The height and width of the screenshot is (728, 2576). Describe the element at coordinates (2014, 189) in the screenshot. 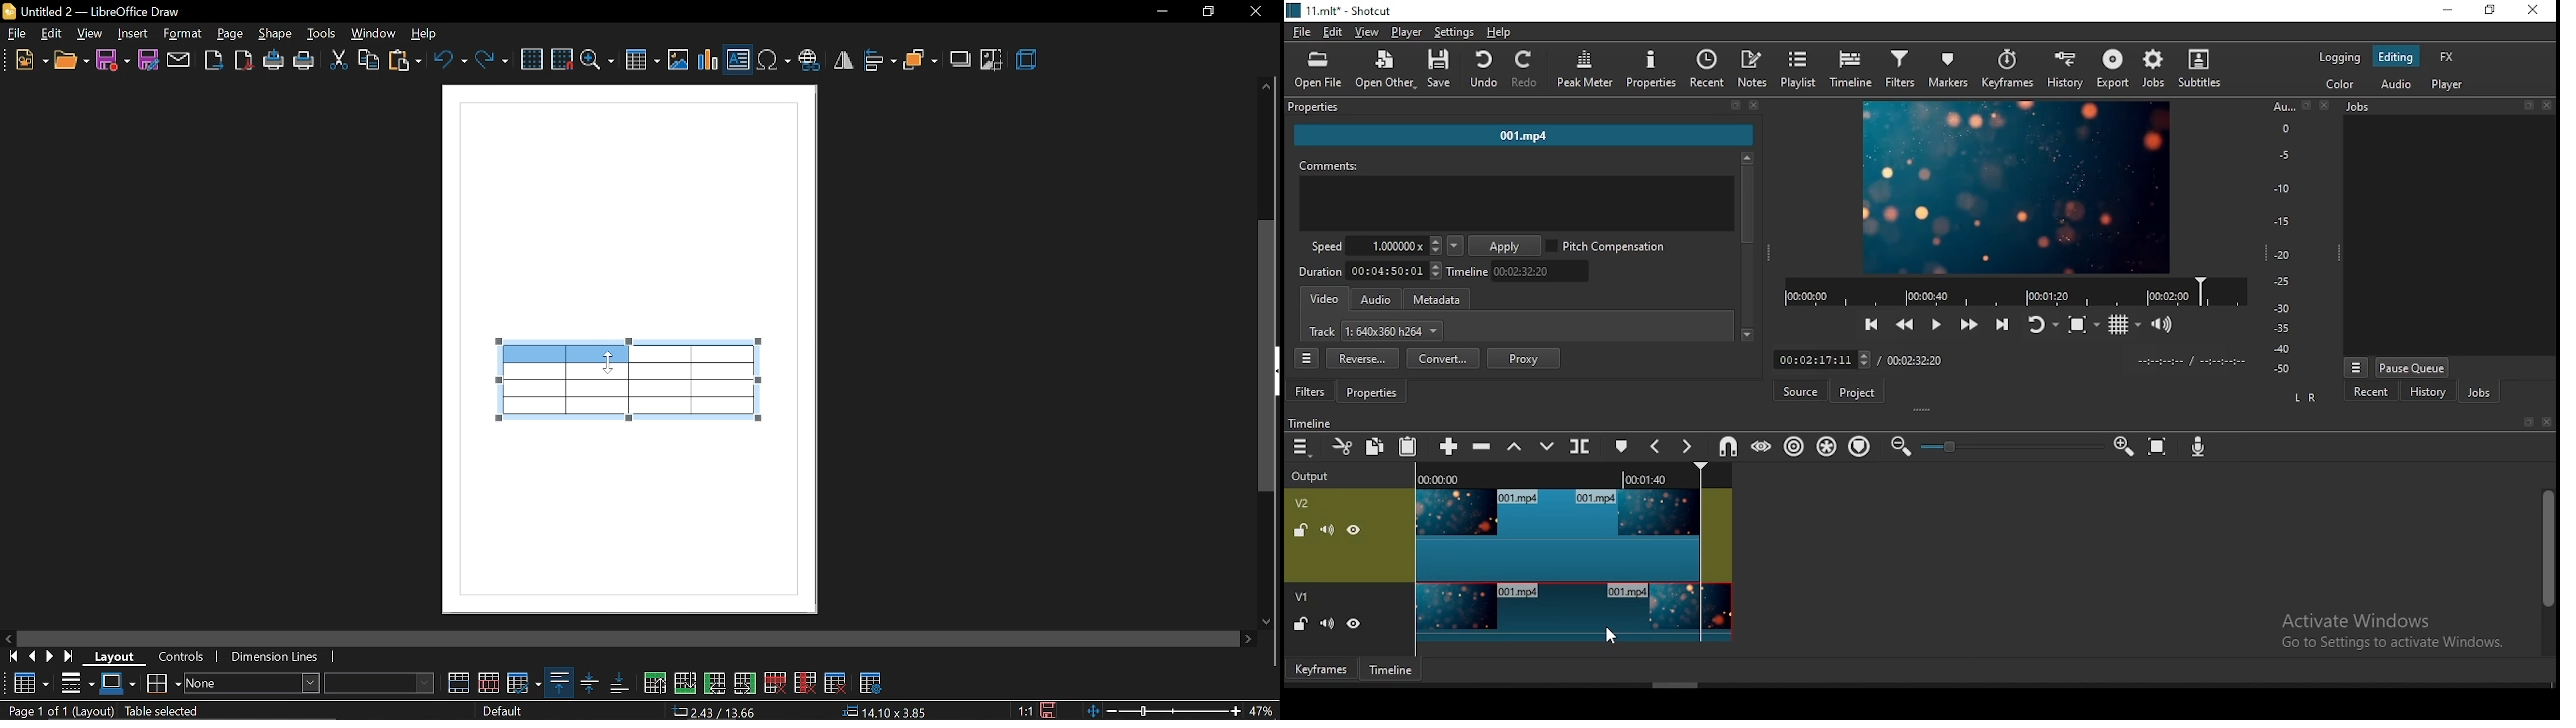

I see `video preview` at that location.